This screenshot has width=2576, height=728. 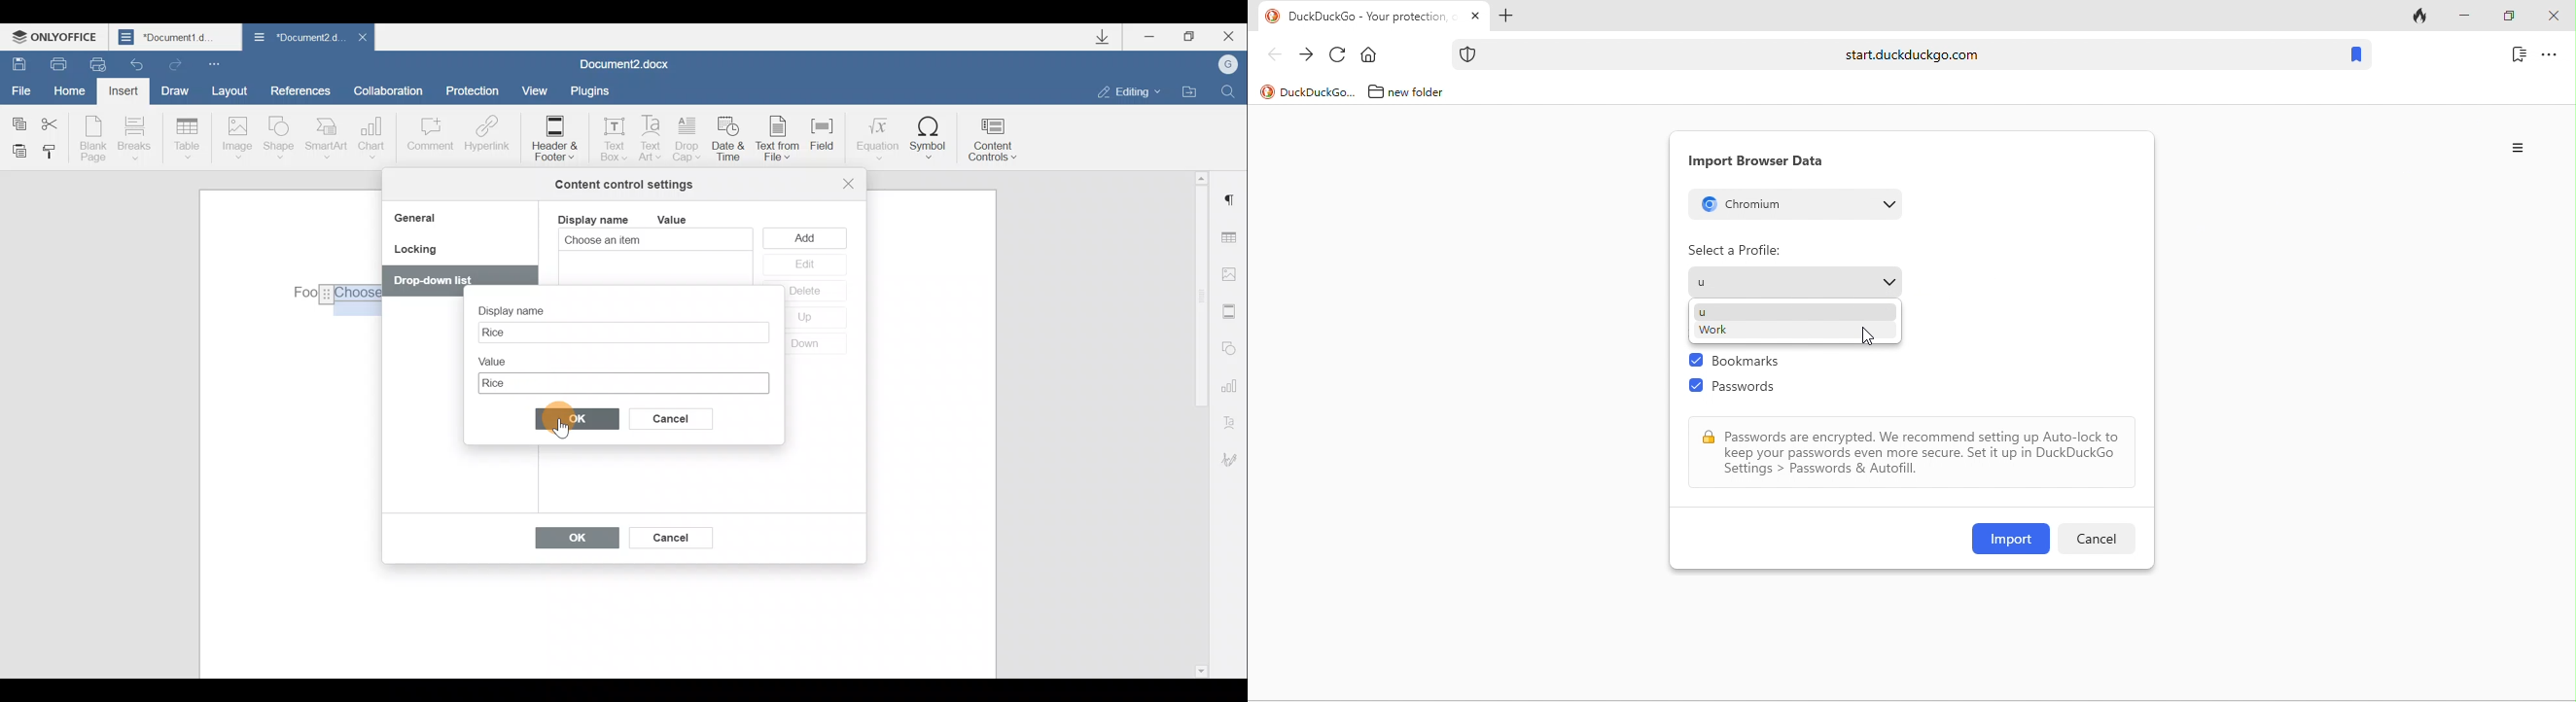 I want to click on Close, so click(x=849, y=183).